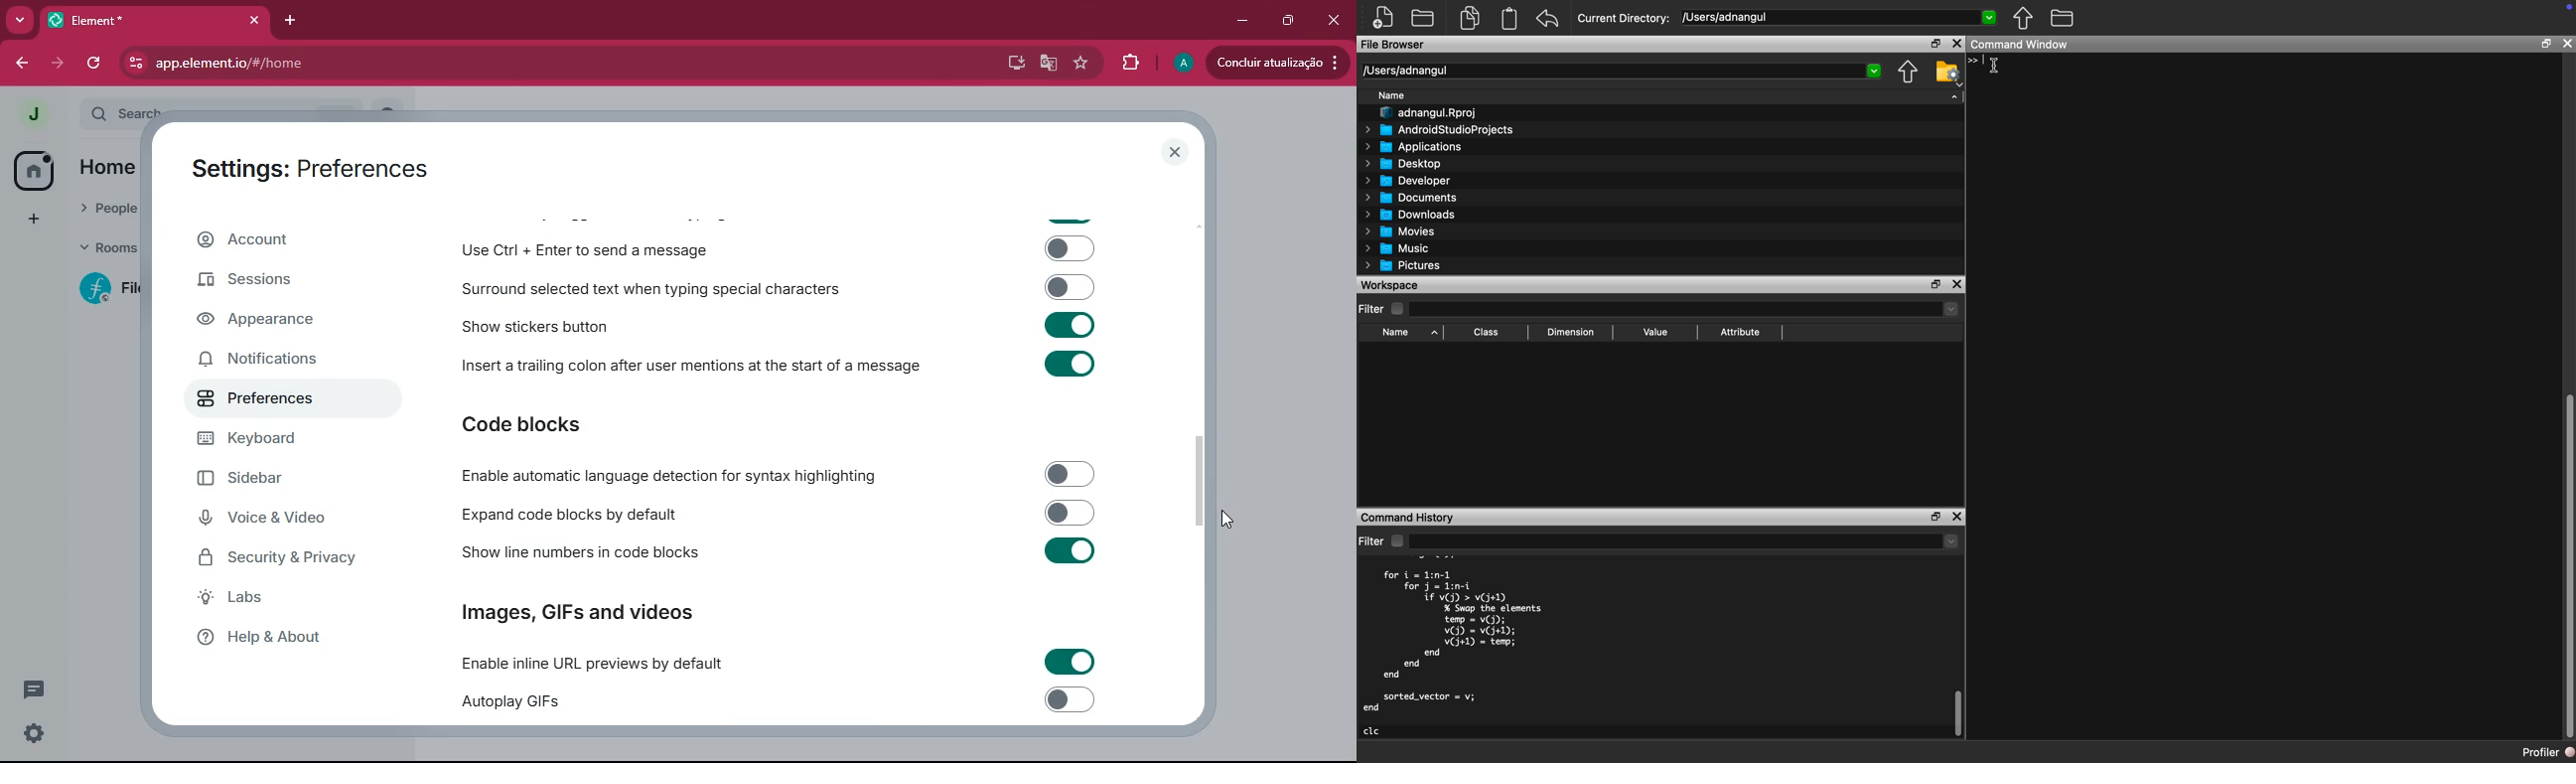 This screenshot has height=784, width=2576. I want to click on home, so click(32, 170).